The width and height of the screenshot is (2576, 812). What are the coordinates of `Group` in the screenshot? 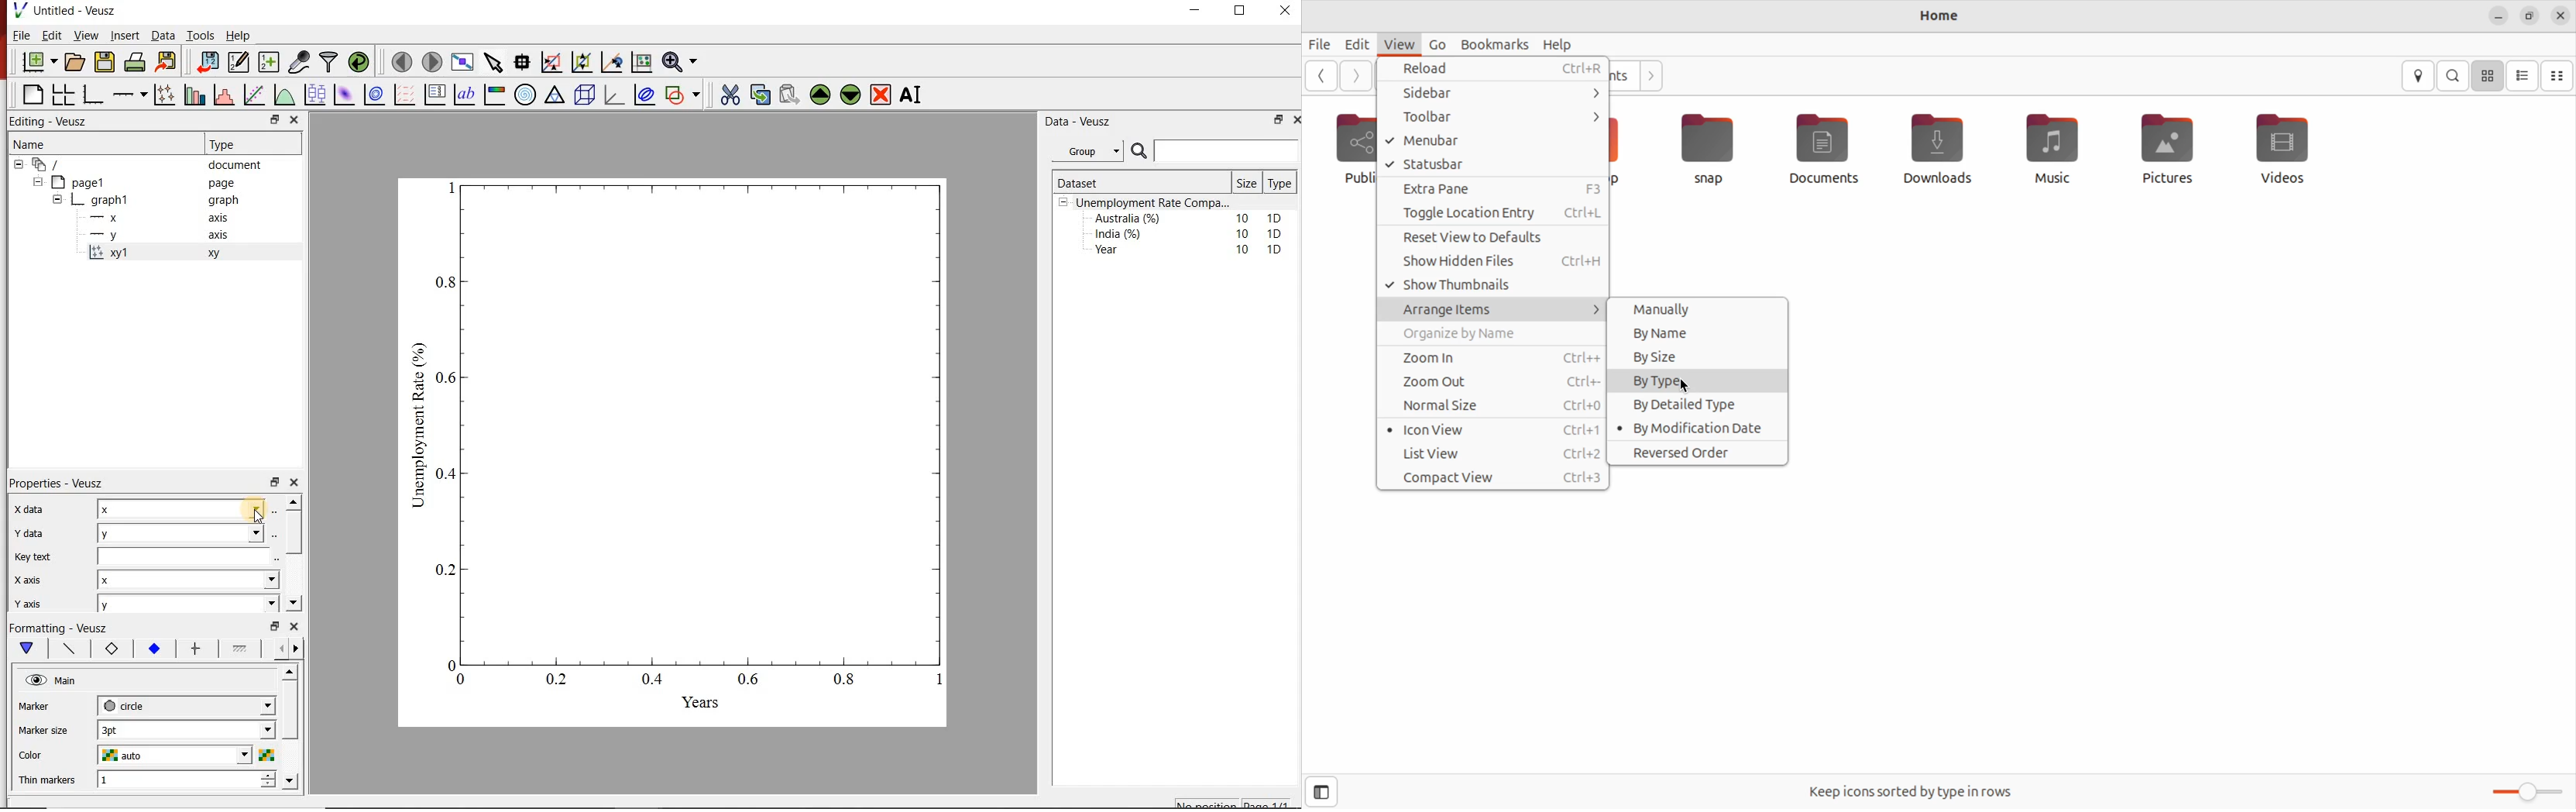 It's located at (1090, 151).